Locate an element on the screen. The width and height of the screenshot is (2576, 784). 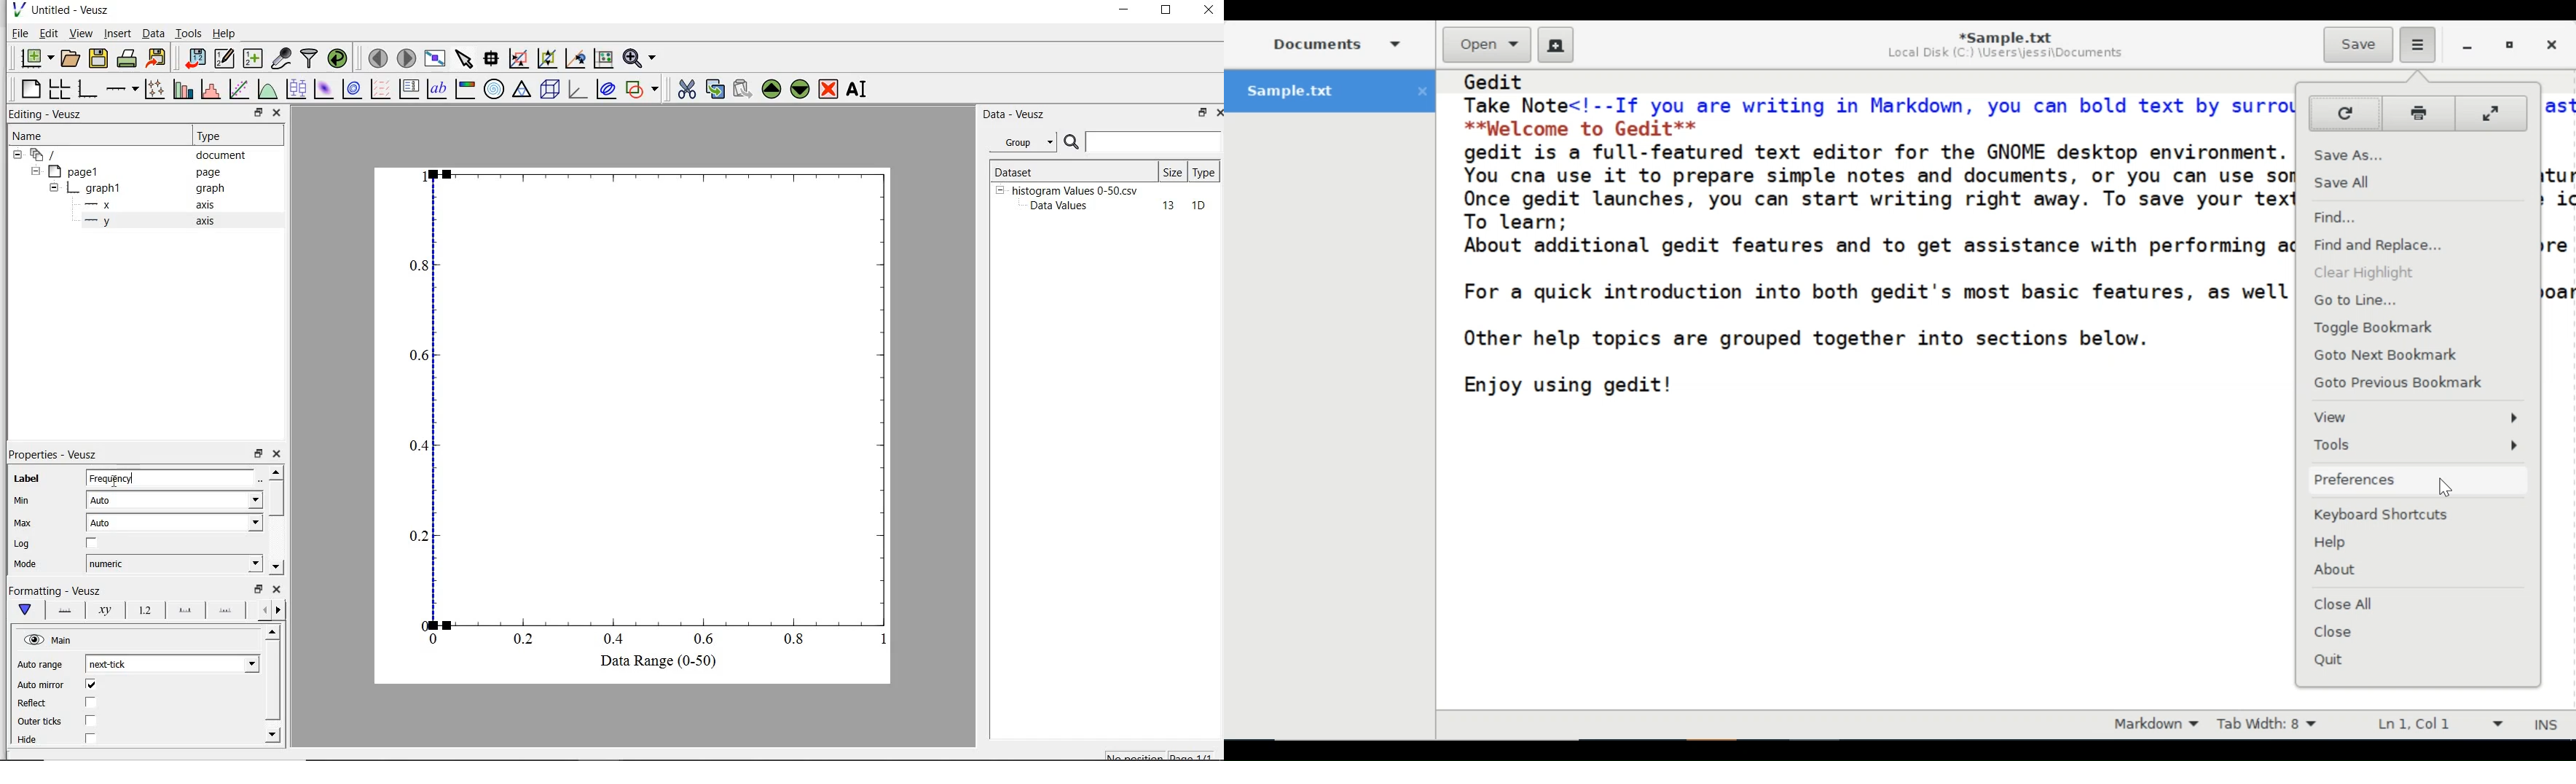
restore down is located at coordinates (1198, 114).